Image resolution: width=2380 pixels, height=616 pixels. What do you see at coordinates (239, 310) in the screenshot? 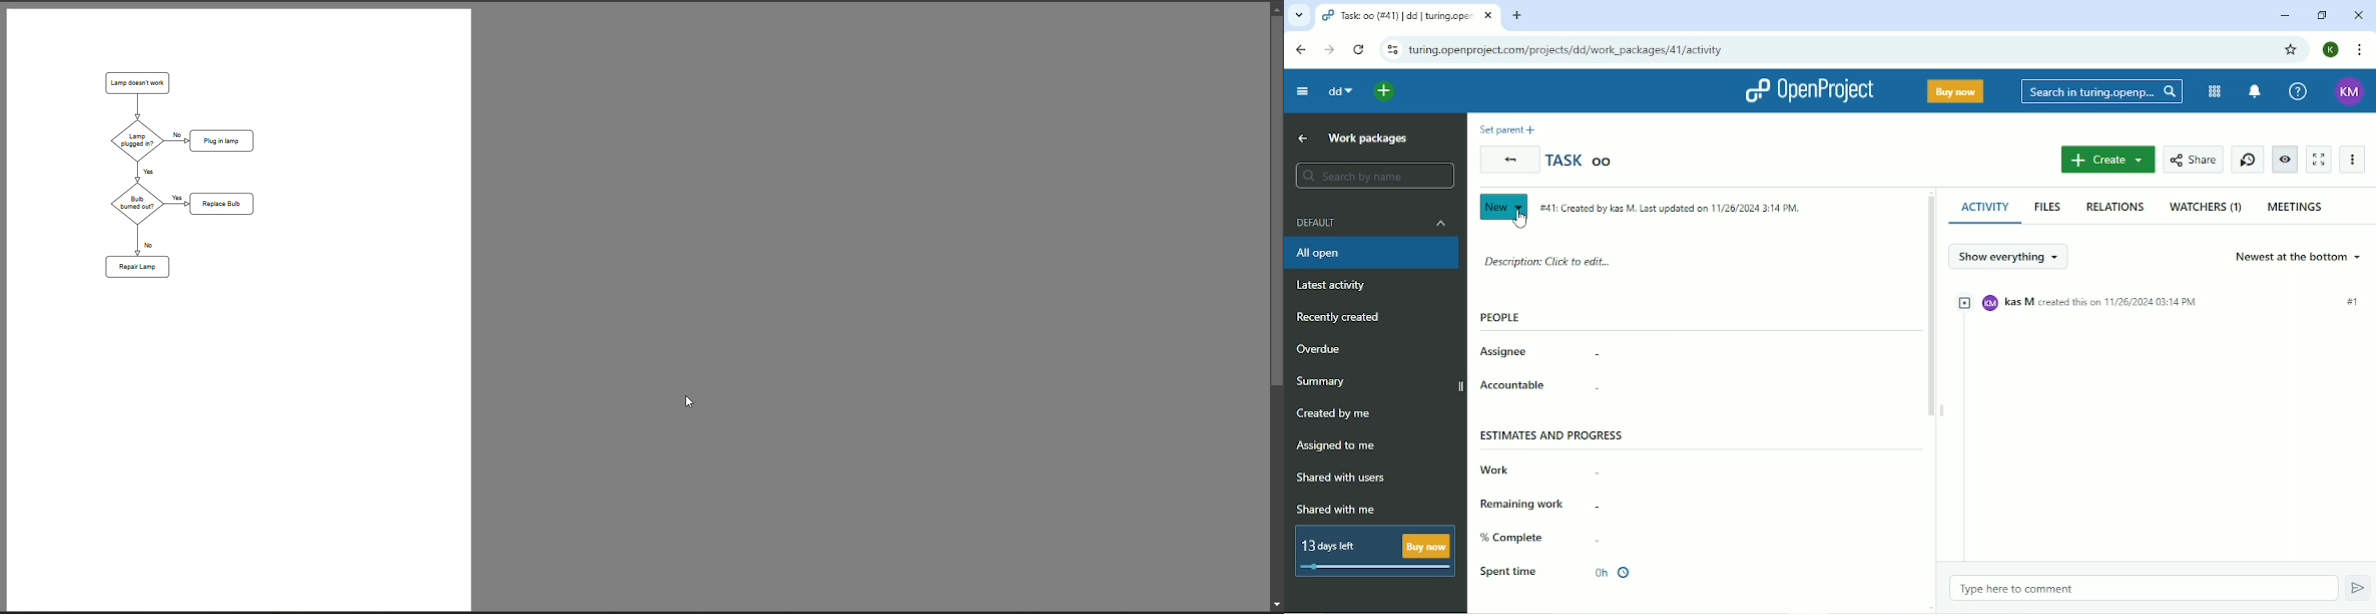
I see `preview` at bounding box center [239, 310].